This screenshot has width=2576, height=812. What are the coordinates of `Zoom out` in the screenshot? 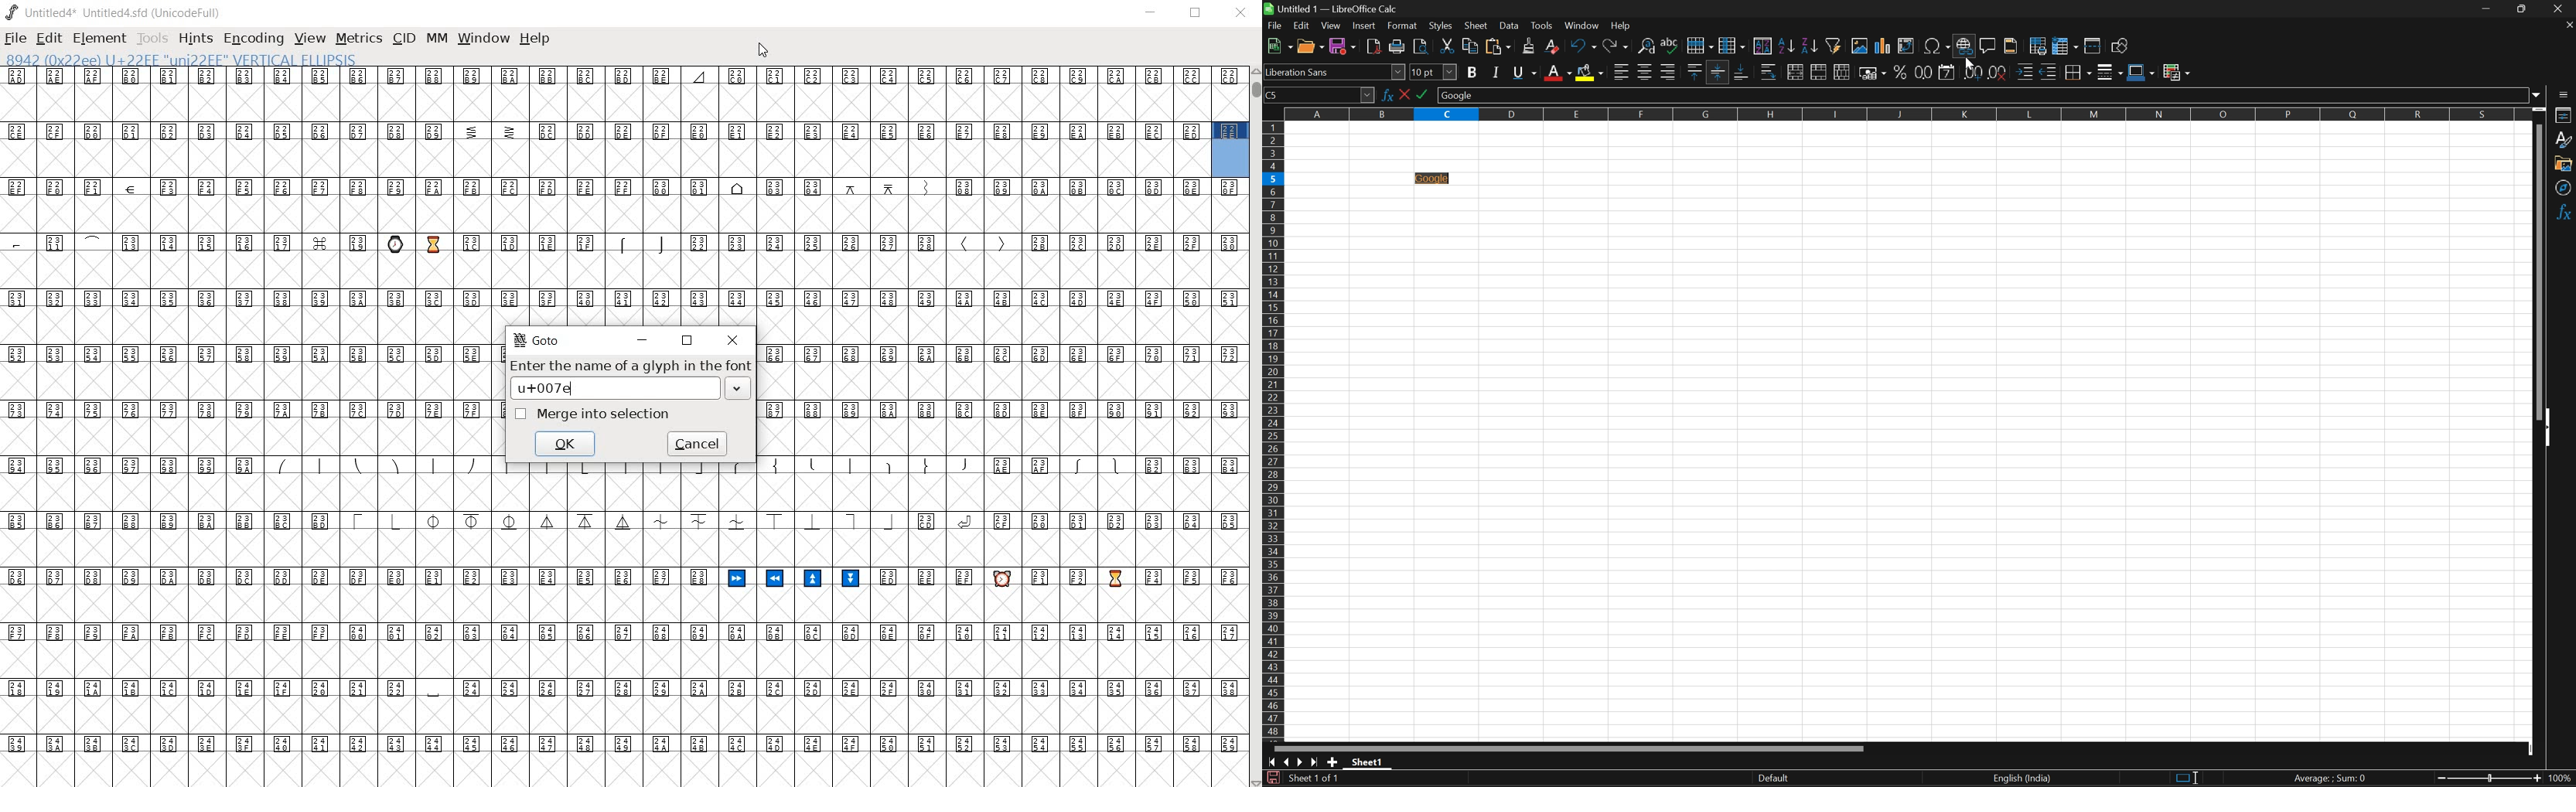 It's located at (2536, 779).